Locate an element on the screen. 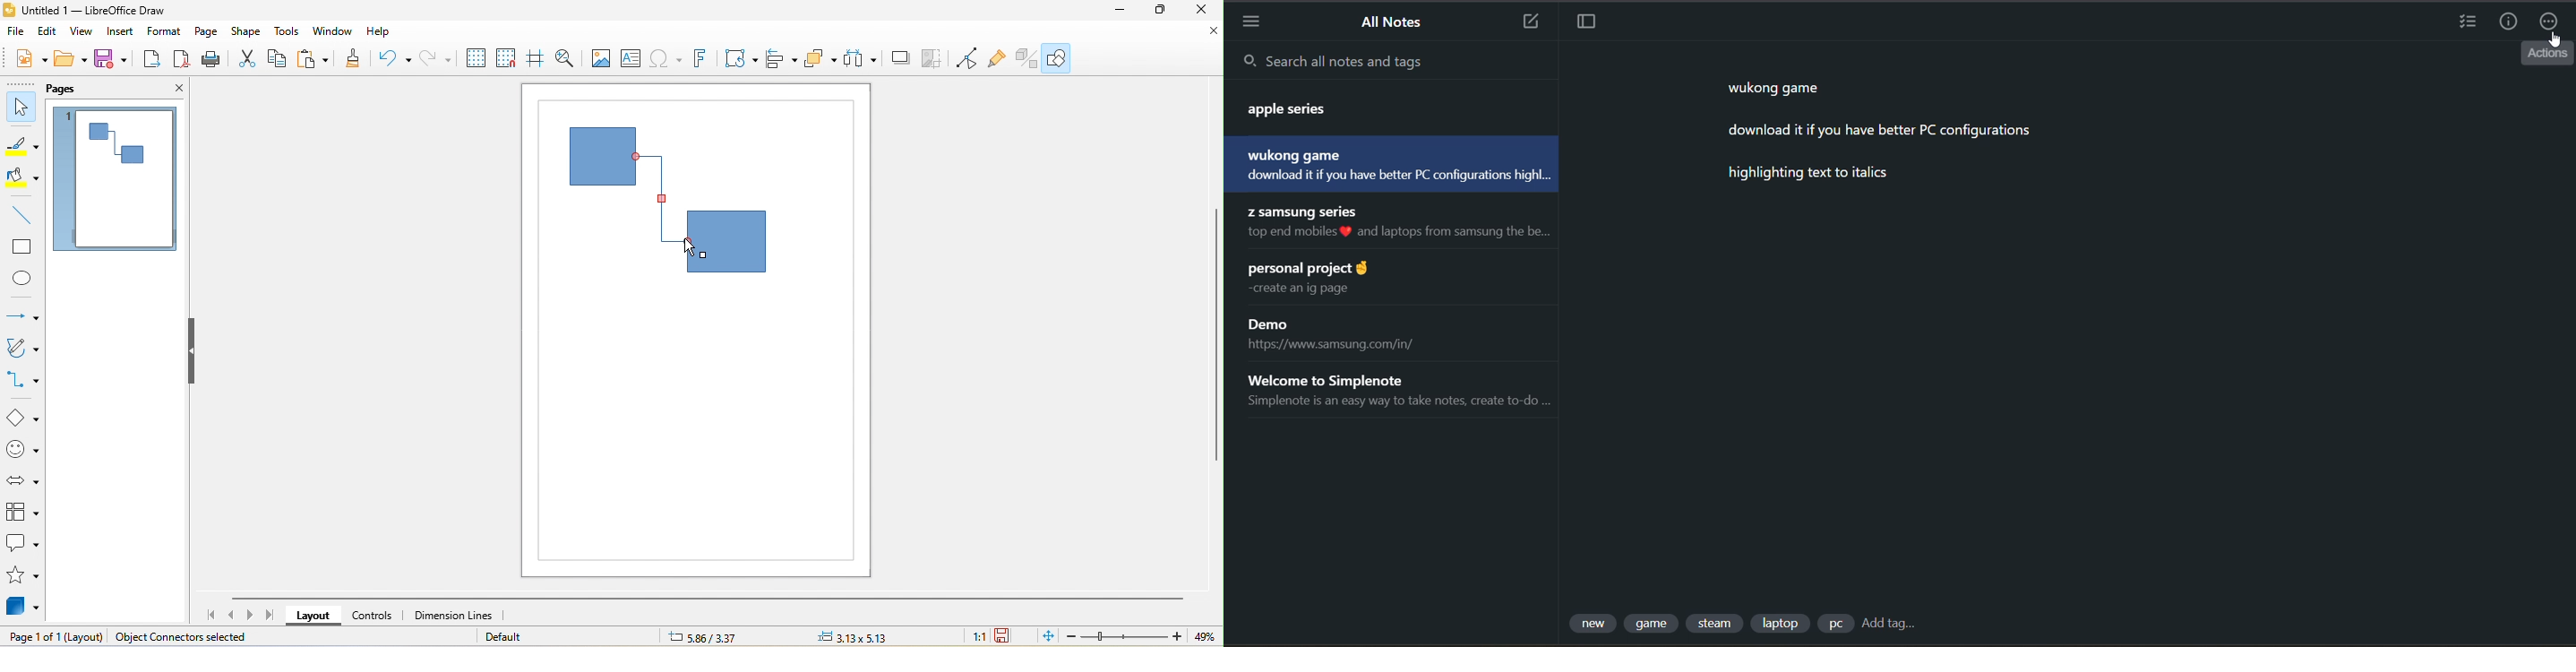 Image resolution: width=2576 pixels, height=672 pixels. export directly as pdf is located at coordinates (185, 59).